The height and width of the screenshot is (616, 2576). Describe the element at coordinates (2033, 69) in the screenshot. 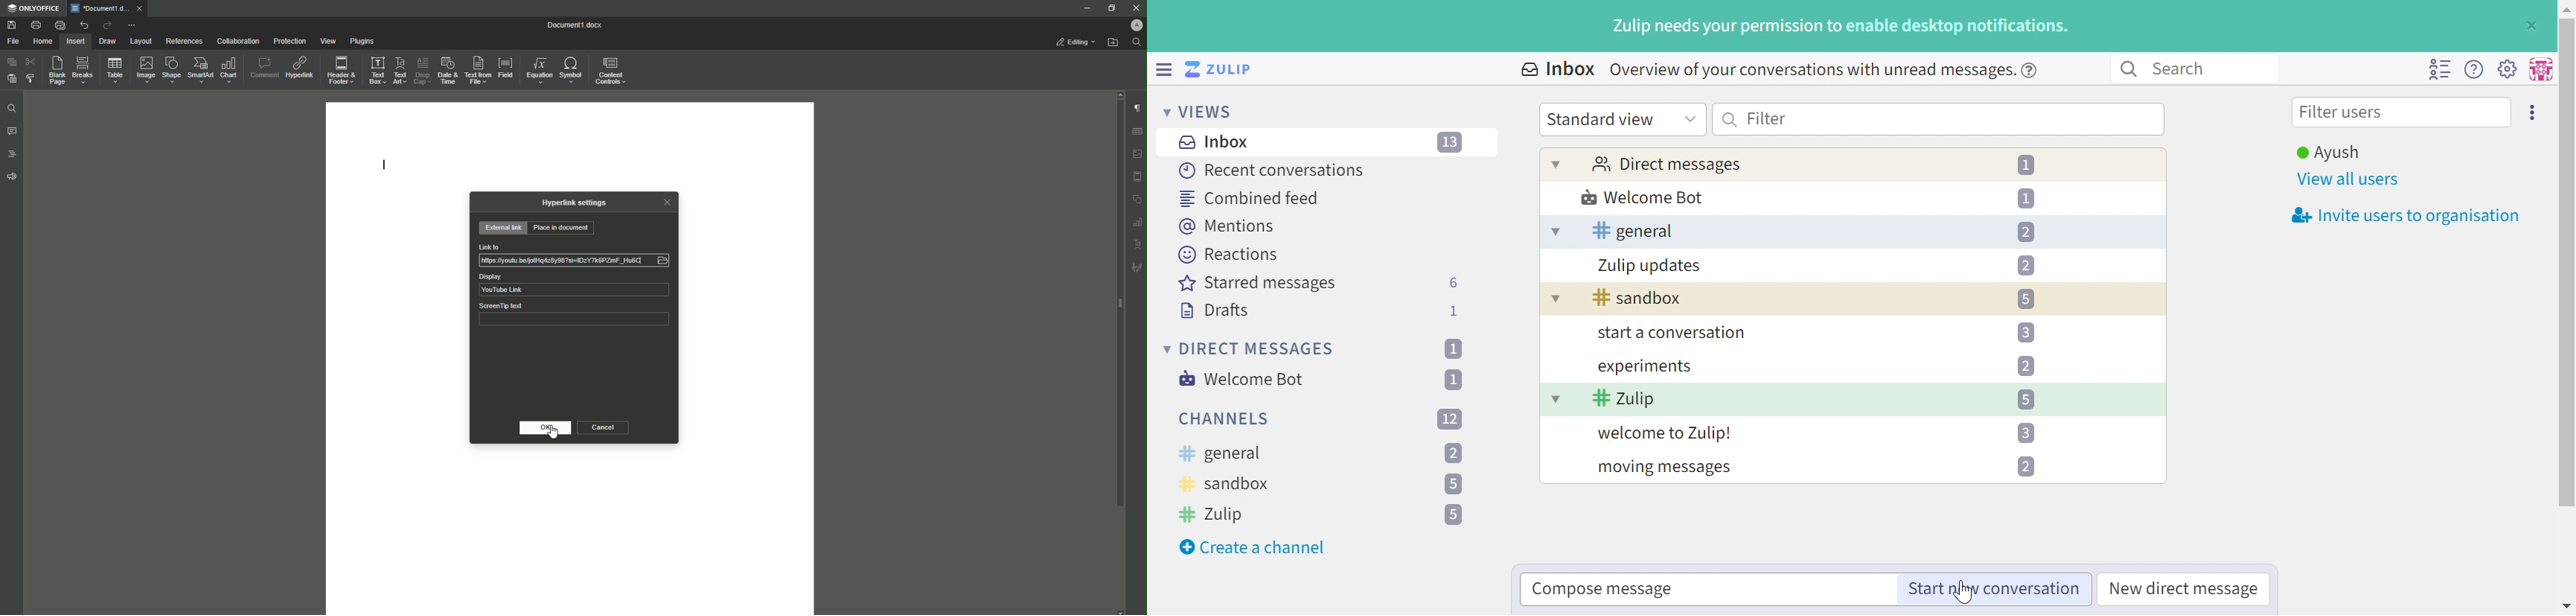

I see `Help Center` at that location.